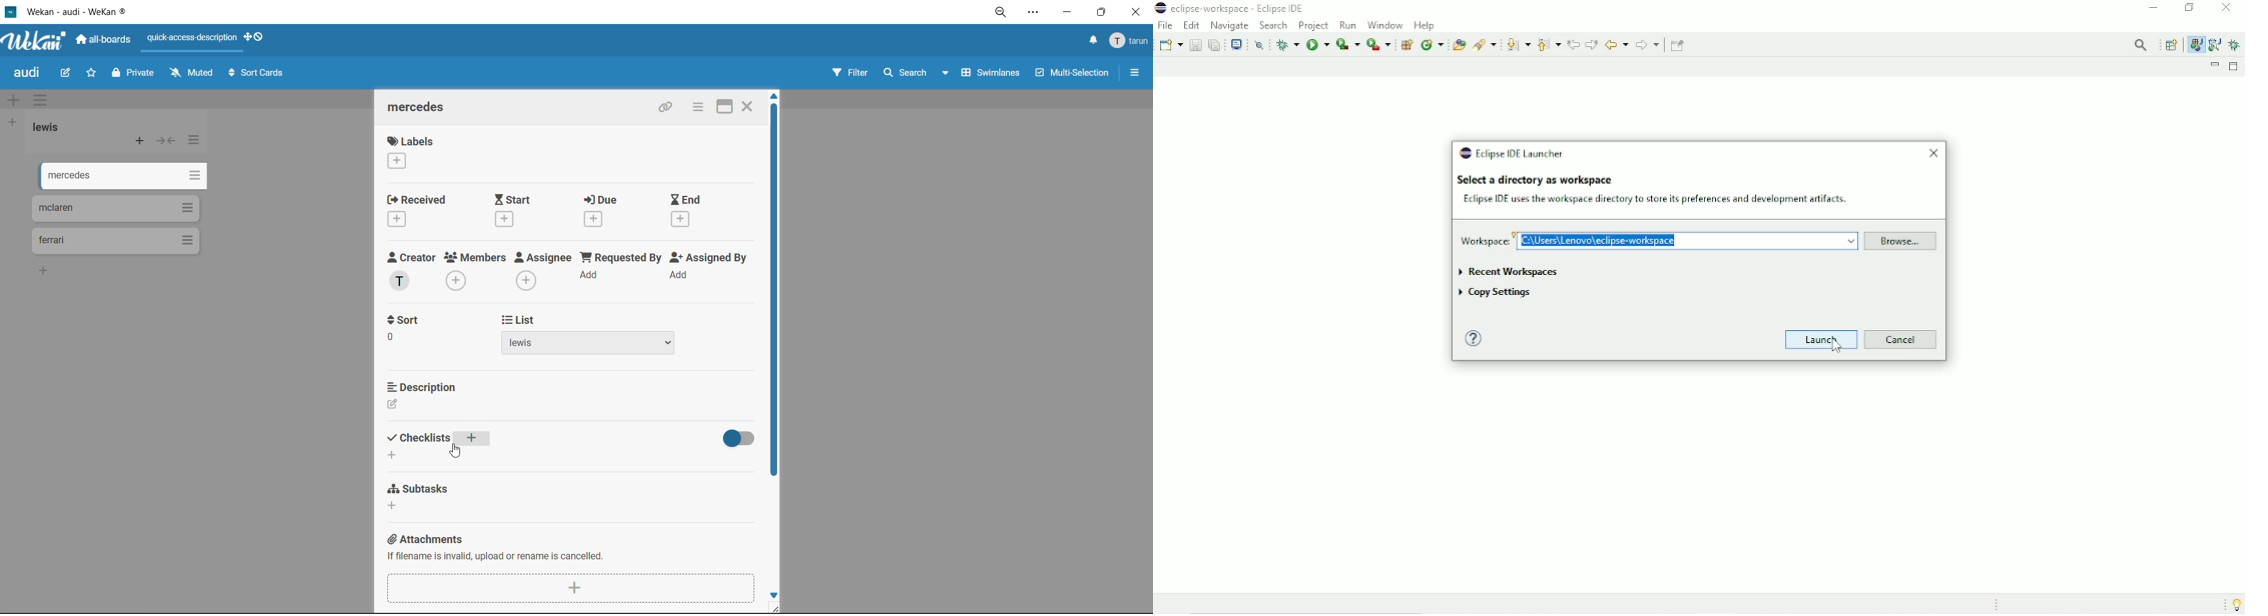 The width and height of the screenshot is (2268, 616). What do you see at coordinates (93, 76) in the screenshot?
I see `star` at bounding box center [93, 76].